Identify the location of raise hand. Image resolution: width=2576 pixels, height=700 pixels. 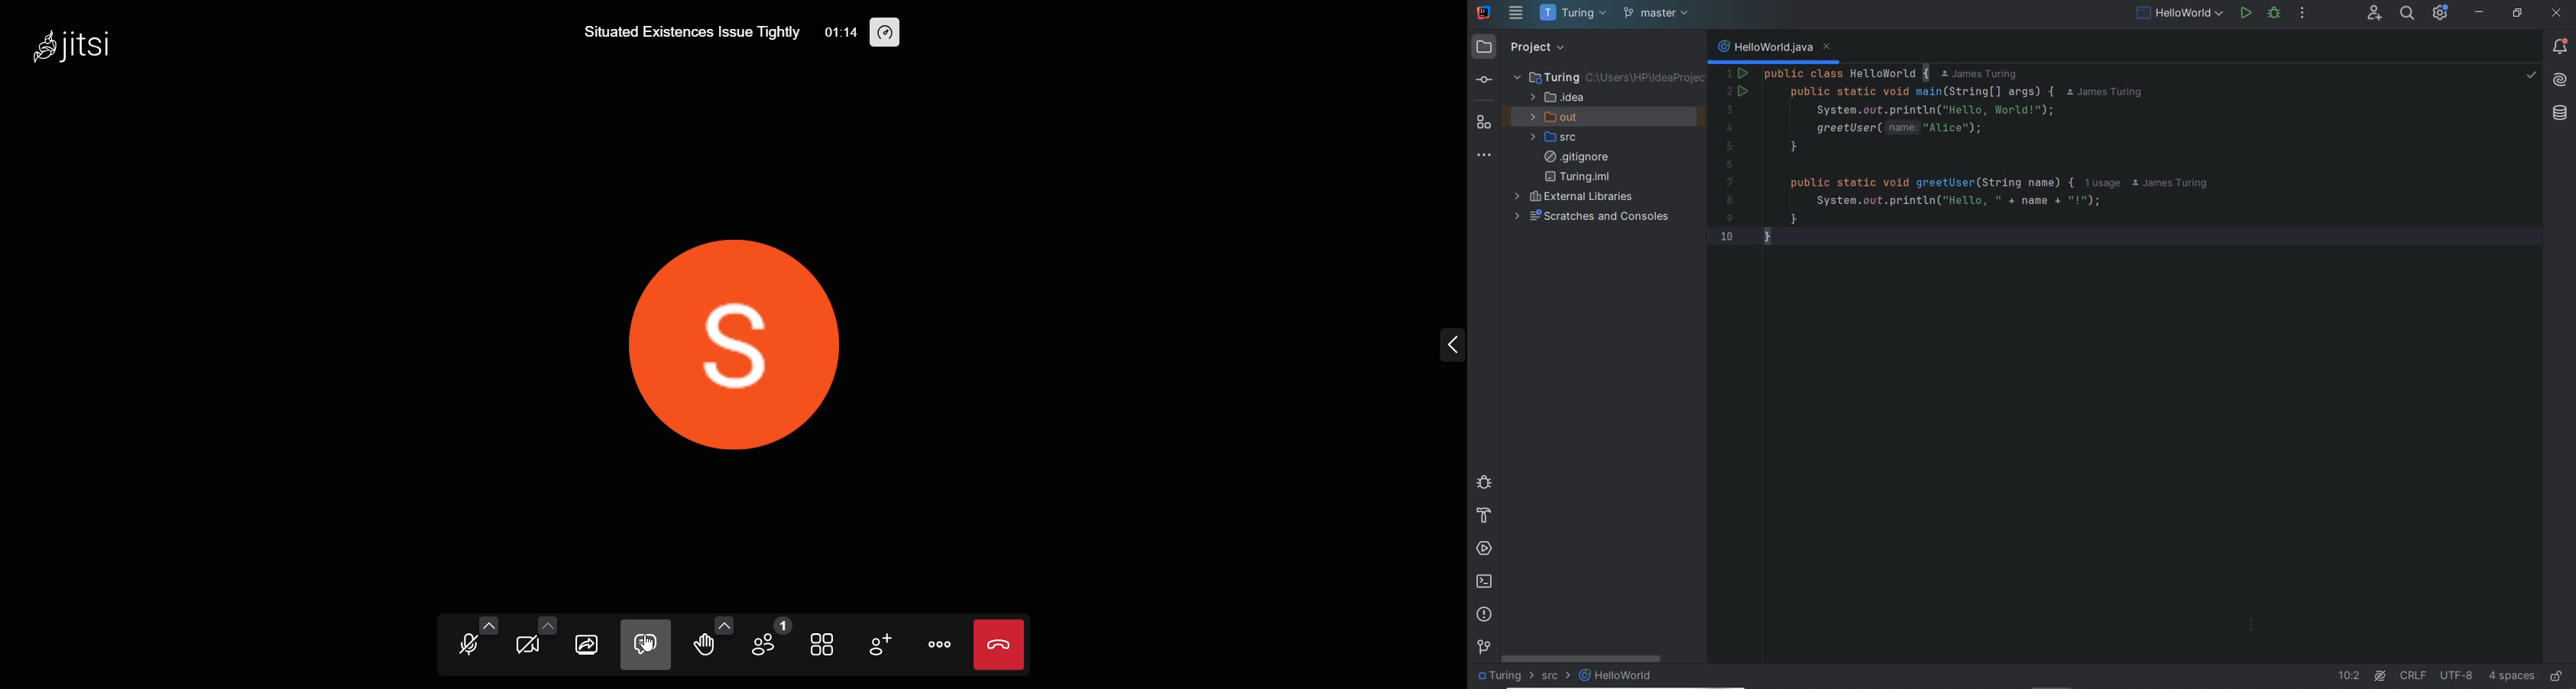
(706, 648).